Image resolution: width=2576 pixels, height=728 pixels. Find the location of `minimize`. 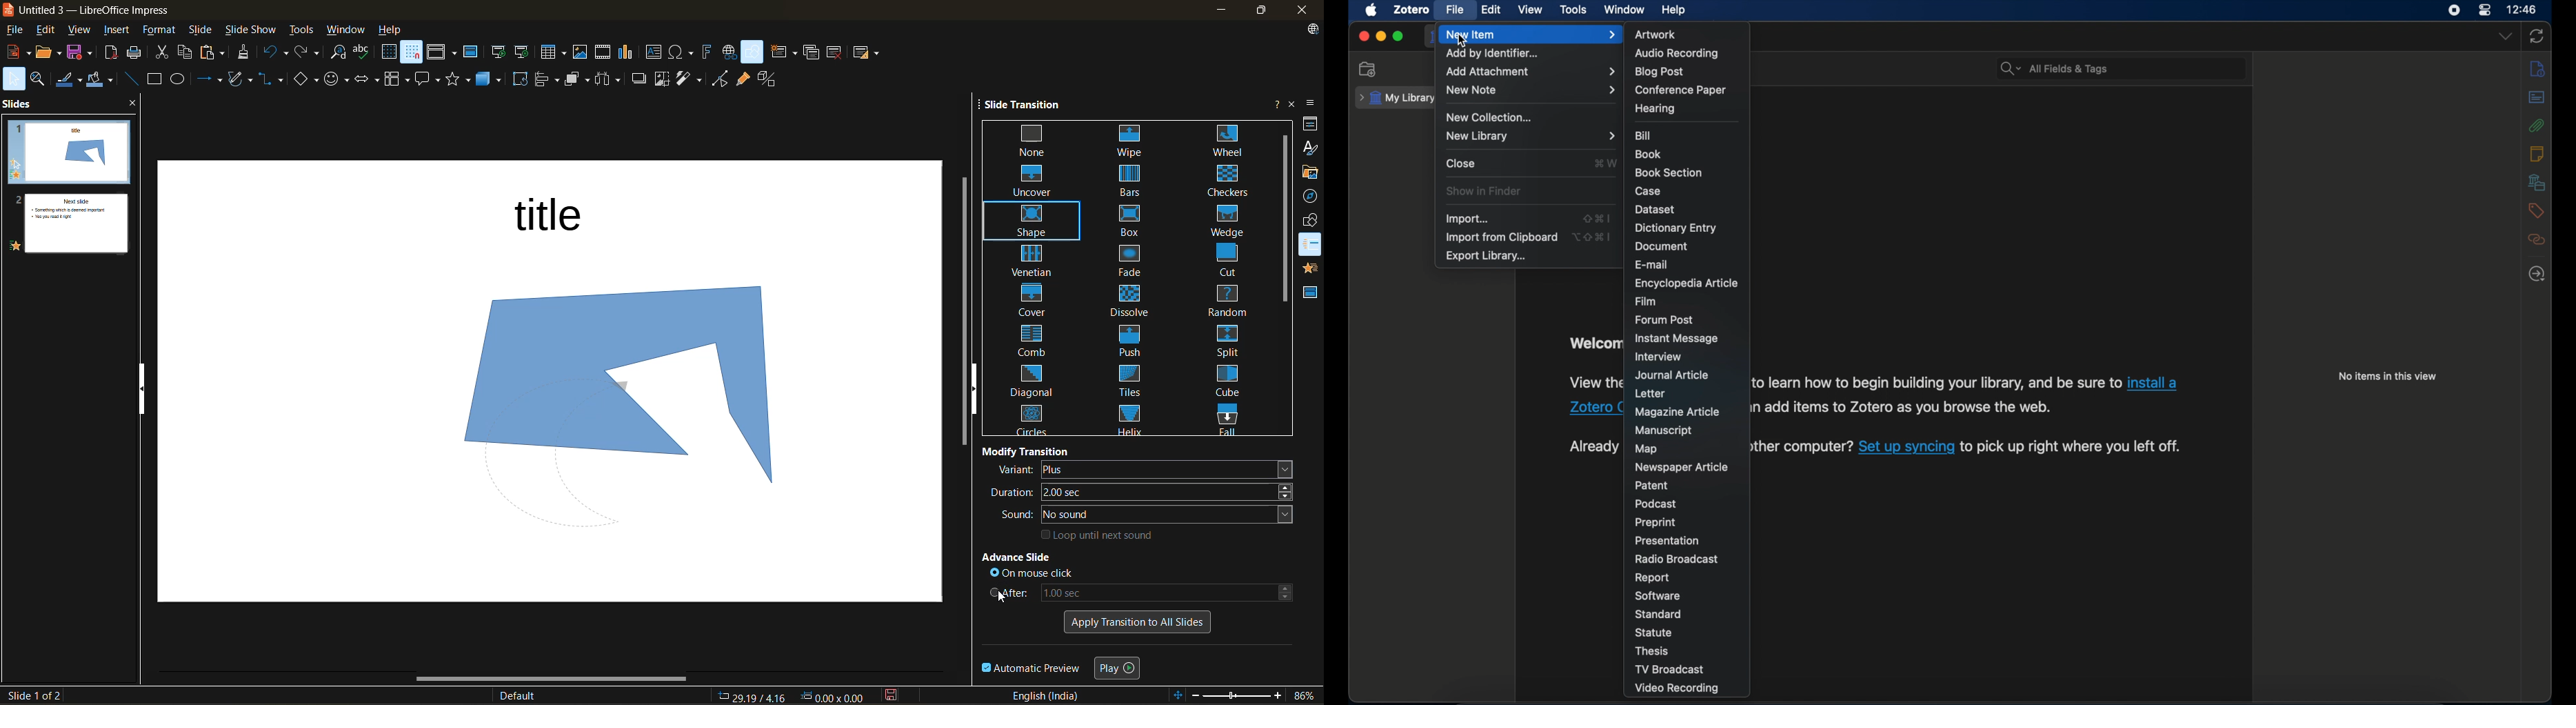

minimize is located at coordinates (1380, 37).